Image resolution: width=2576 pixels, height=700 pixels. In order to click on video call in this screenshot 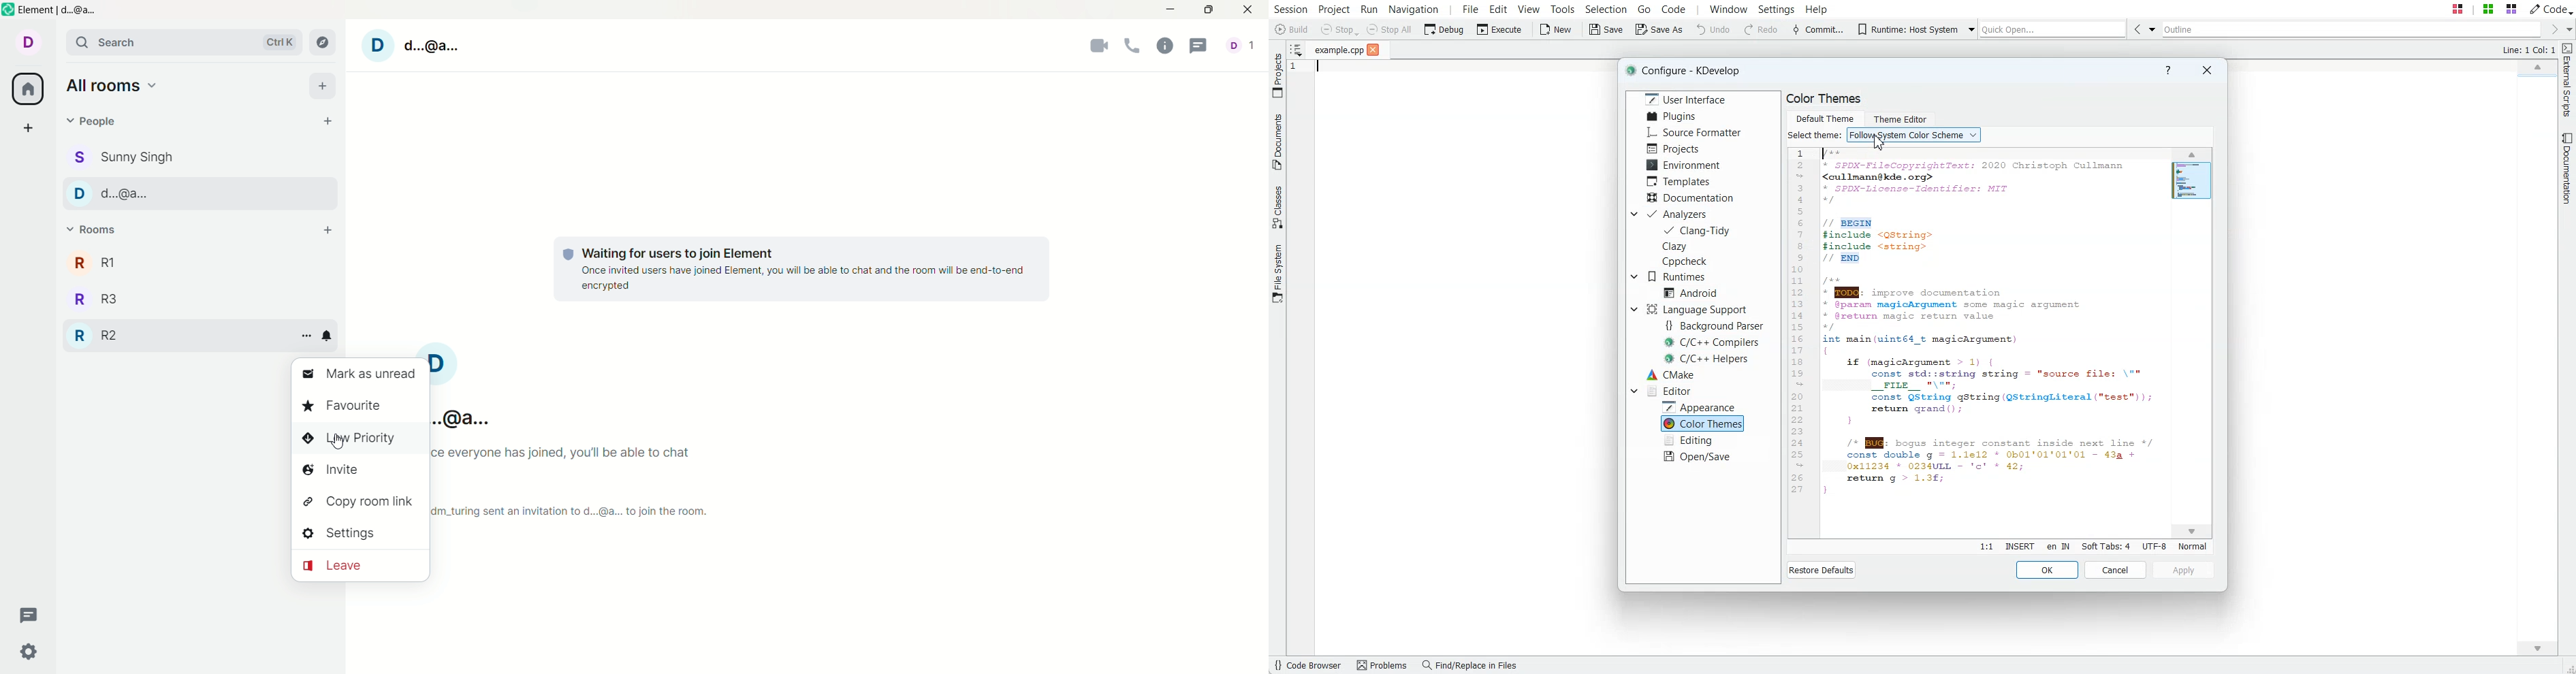, I will do `click(1103, 47)`.